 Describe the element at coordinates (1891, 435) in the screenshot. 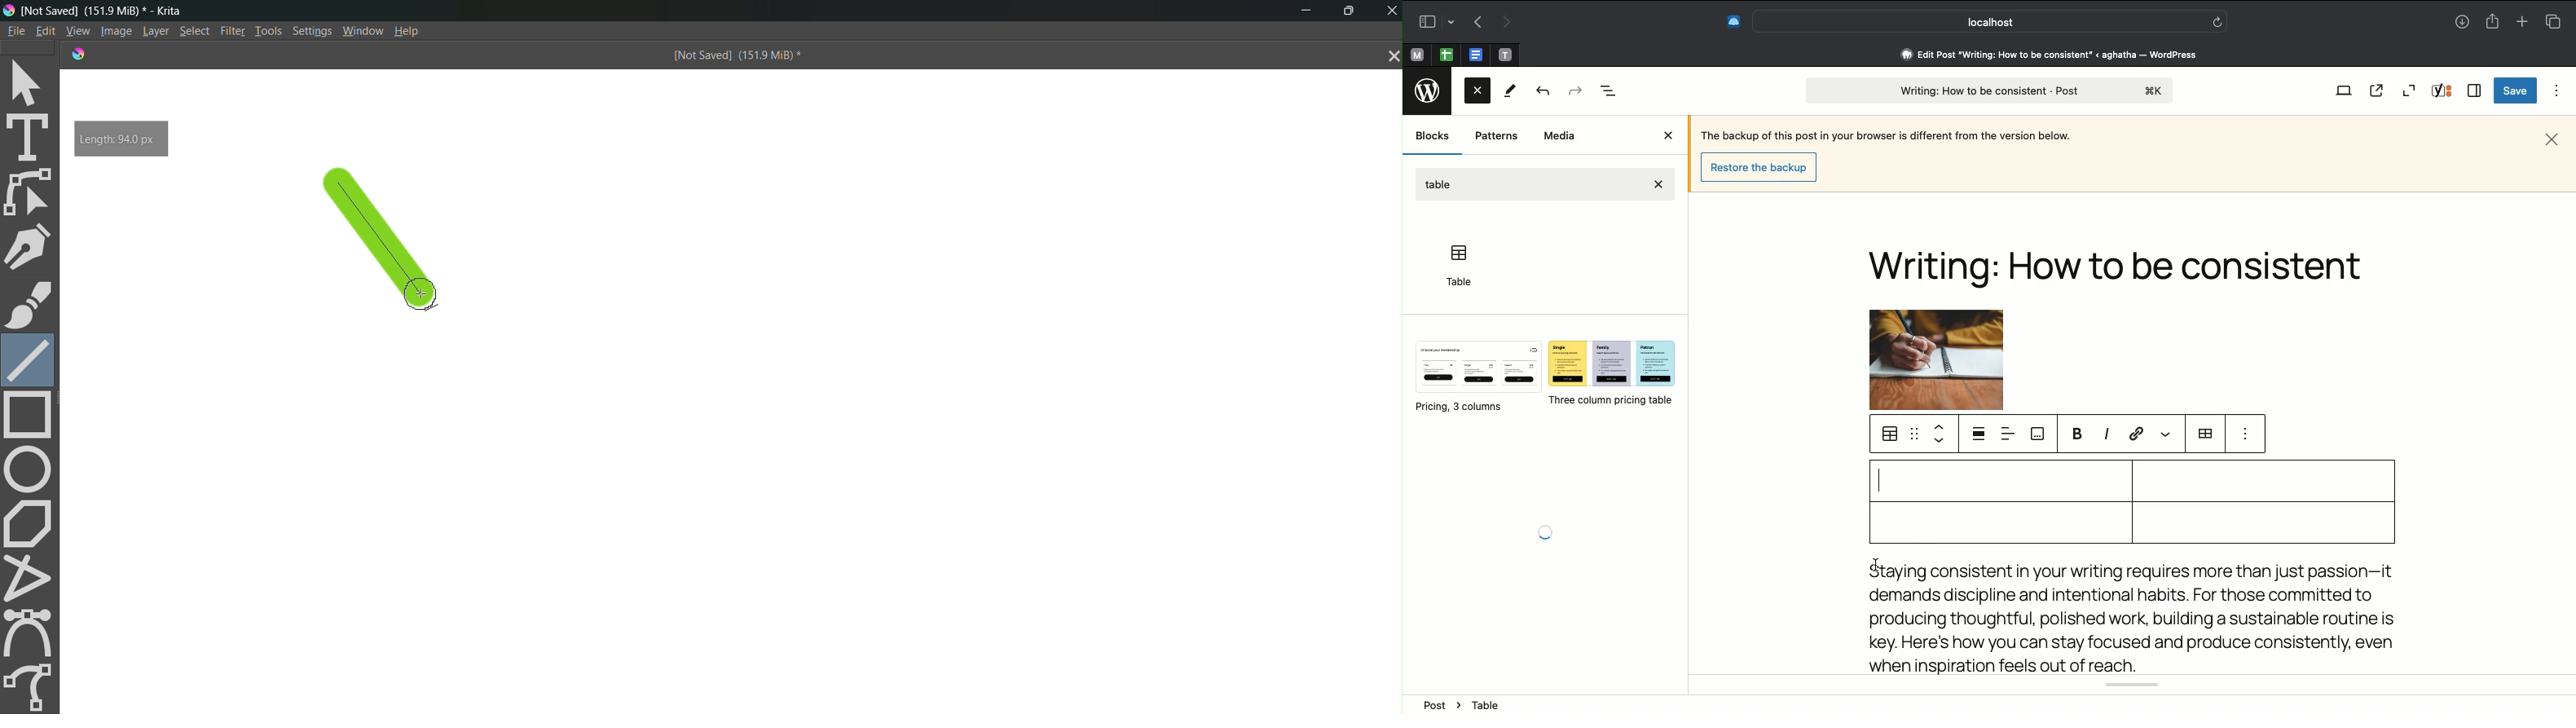

I see `Table` at that location.